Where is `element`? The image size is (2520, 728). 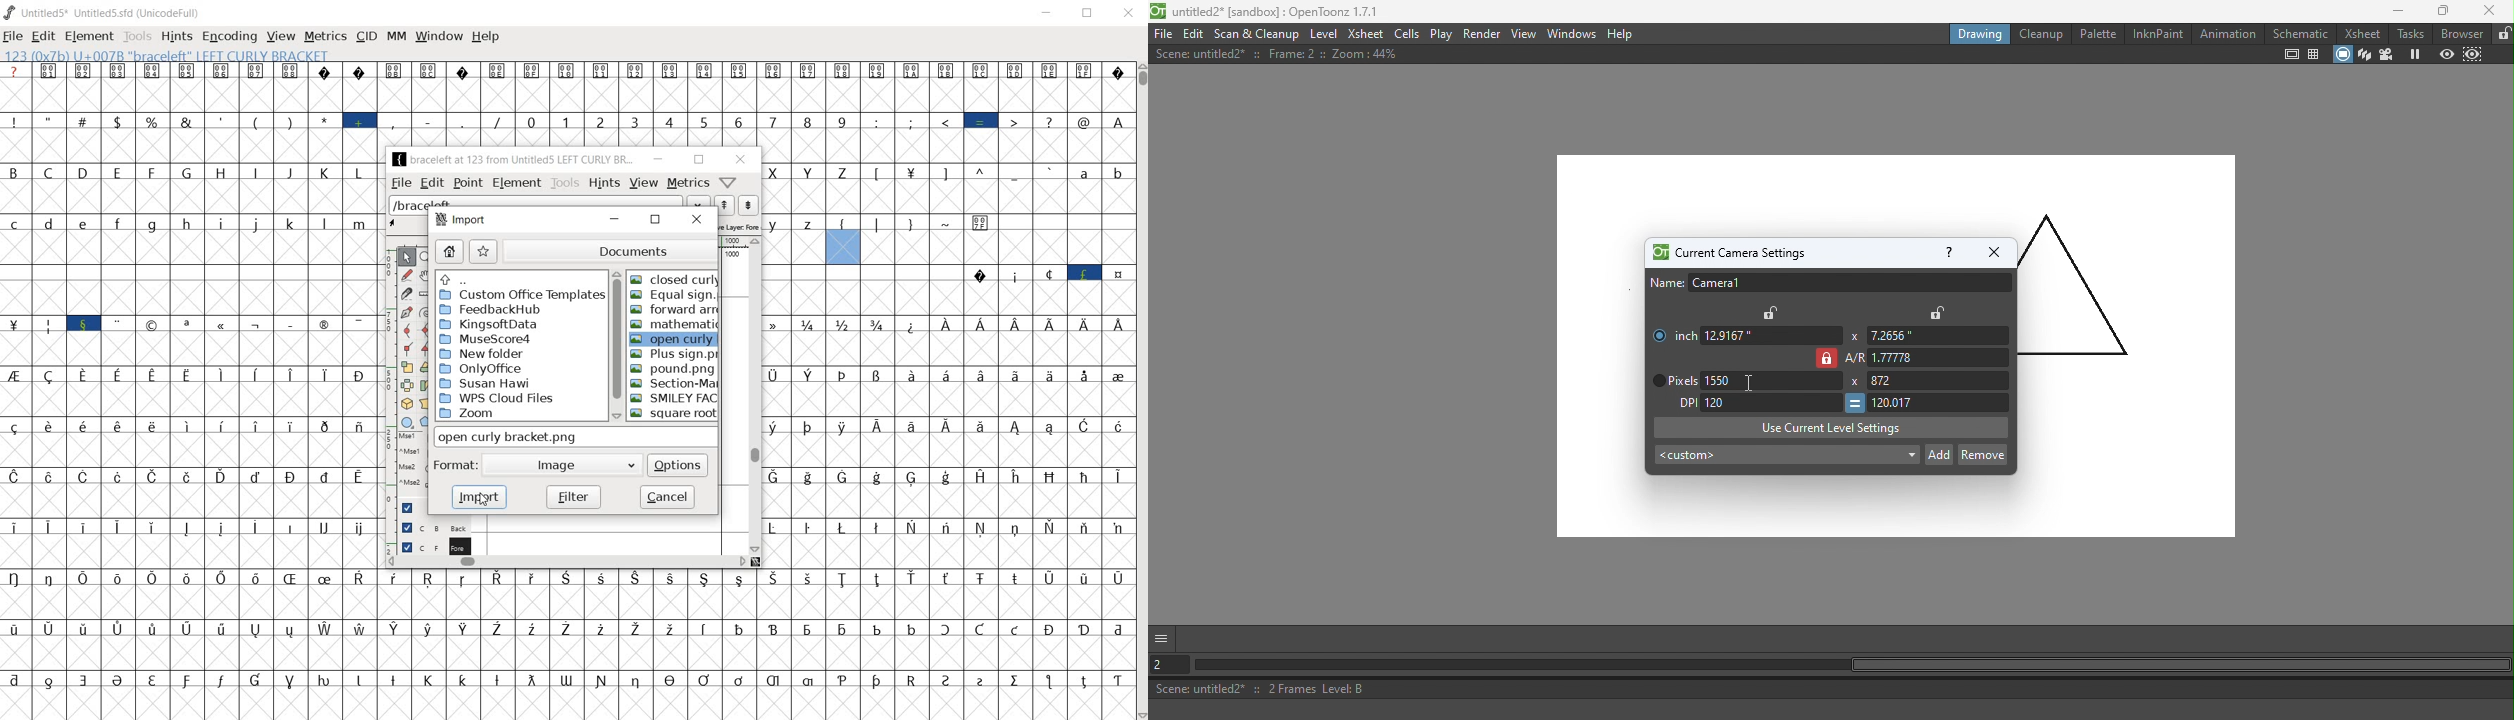 element is located at coordinates (89, 37).